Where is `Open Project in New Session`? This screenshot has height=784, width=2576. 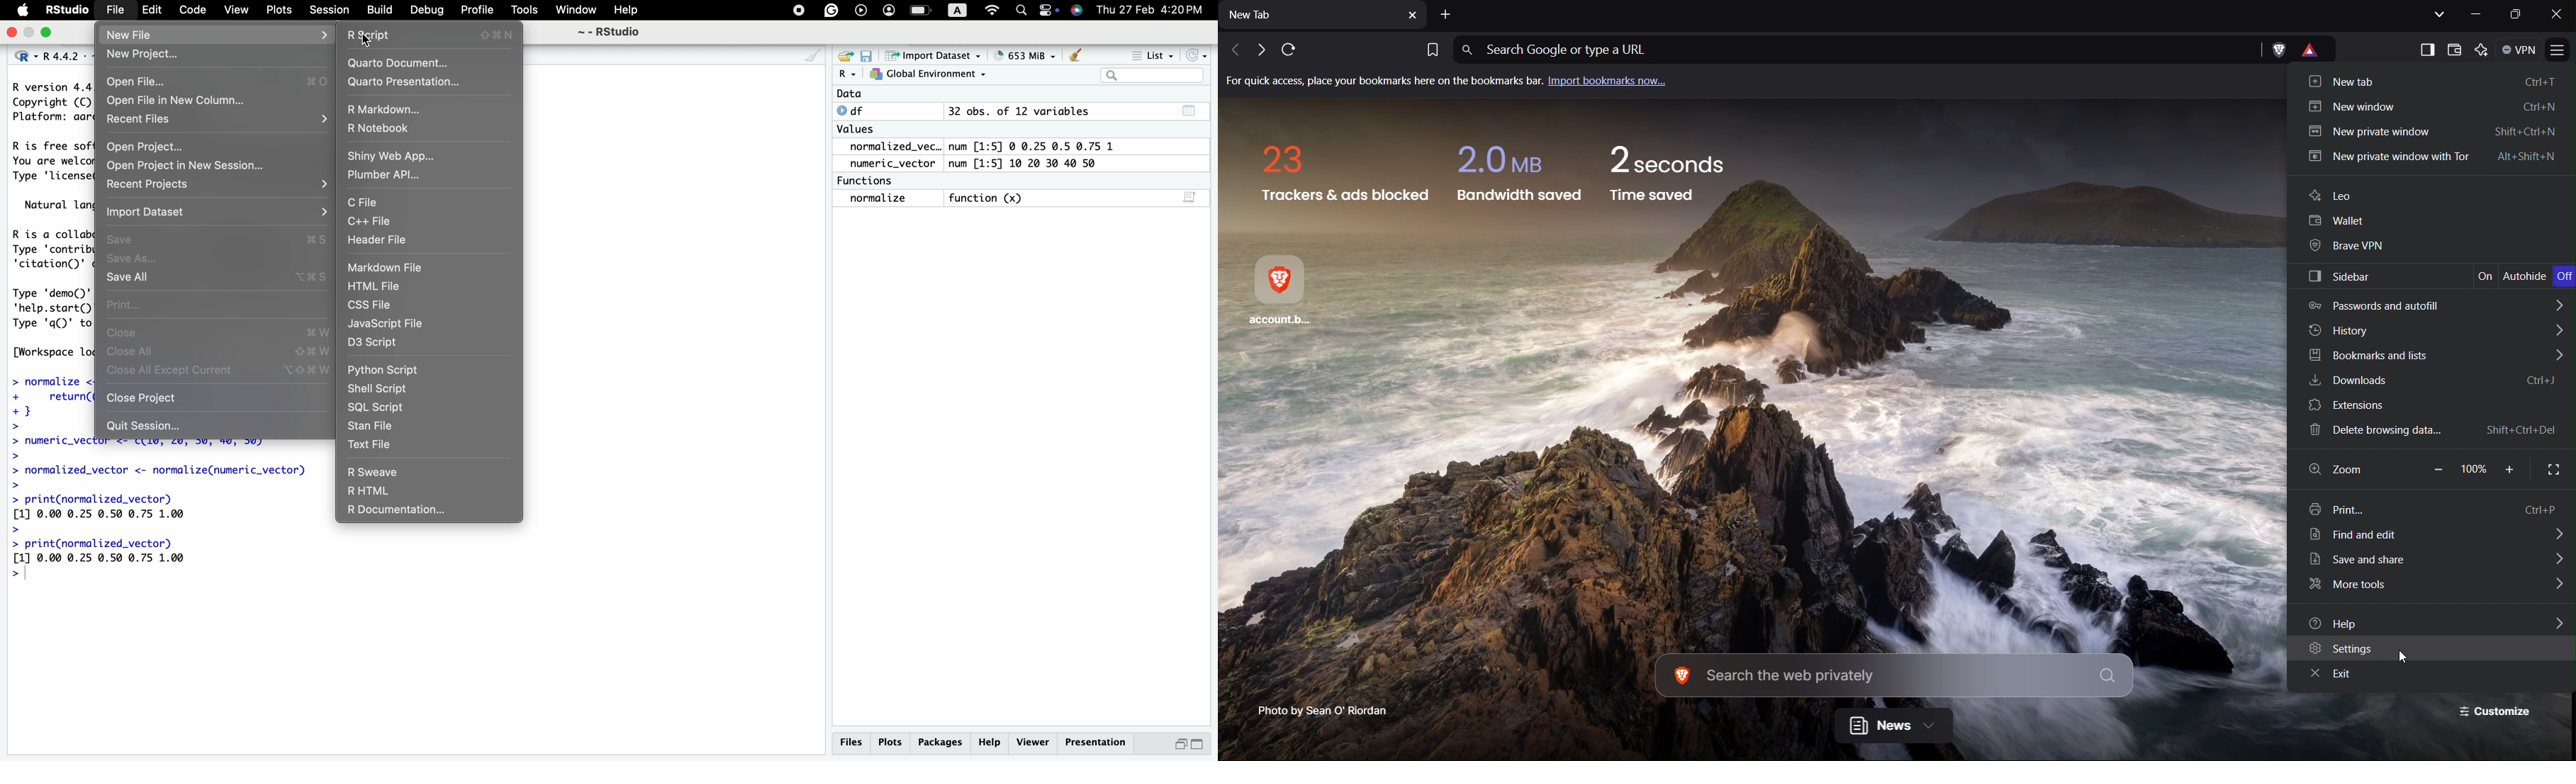 Open Project in New Session is located at coordinates (189, 167).